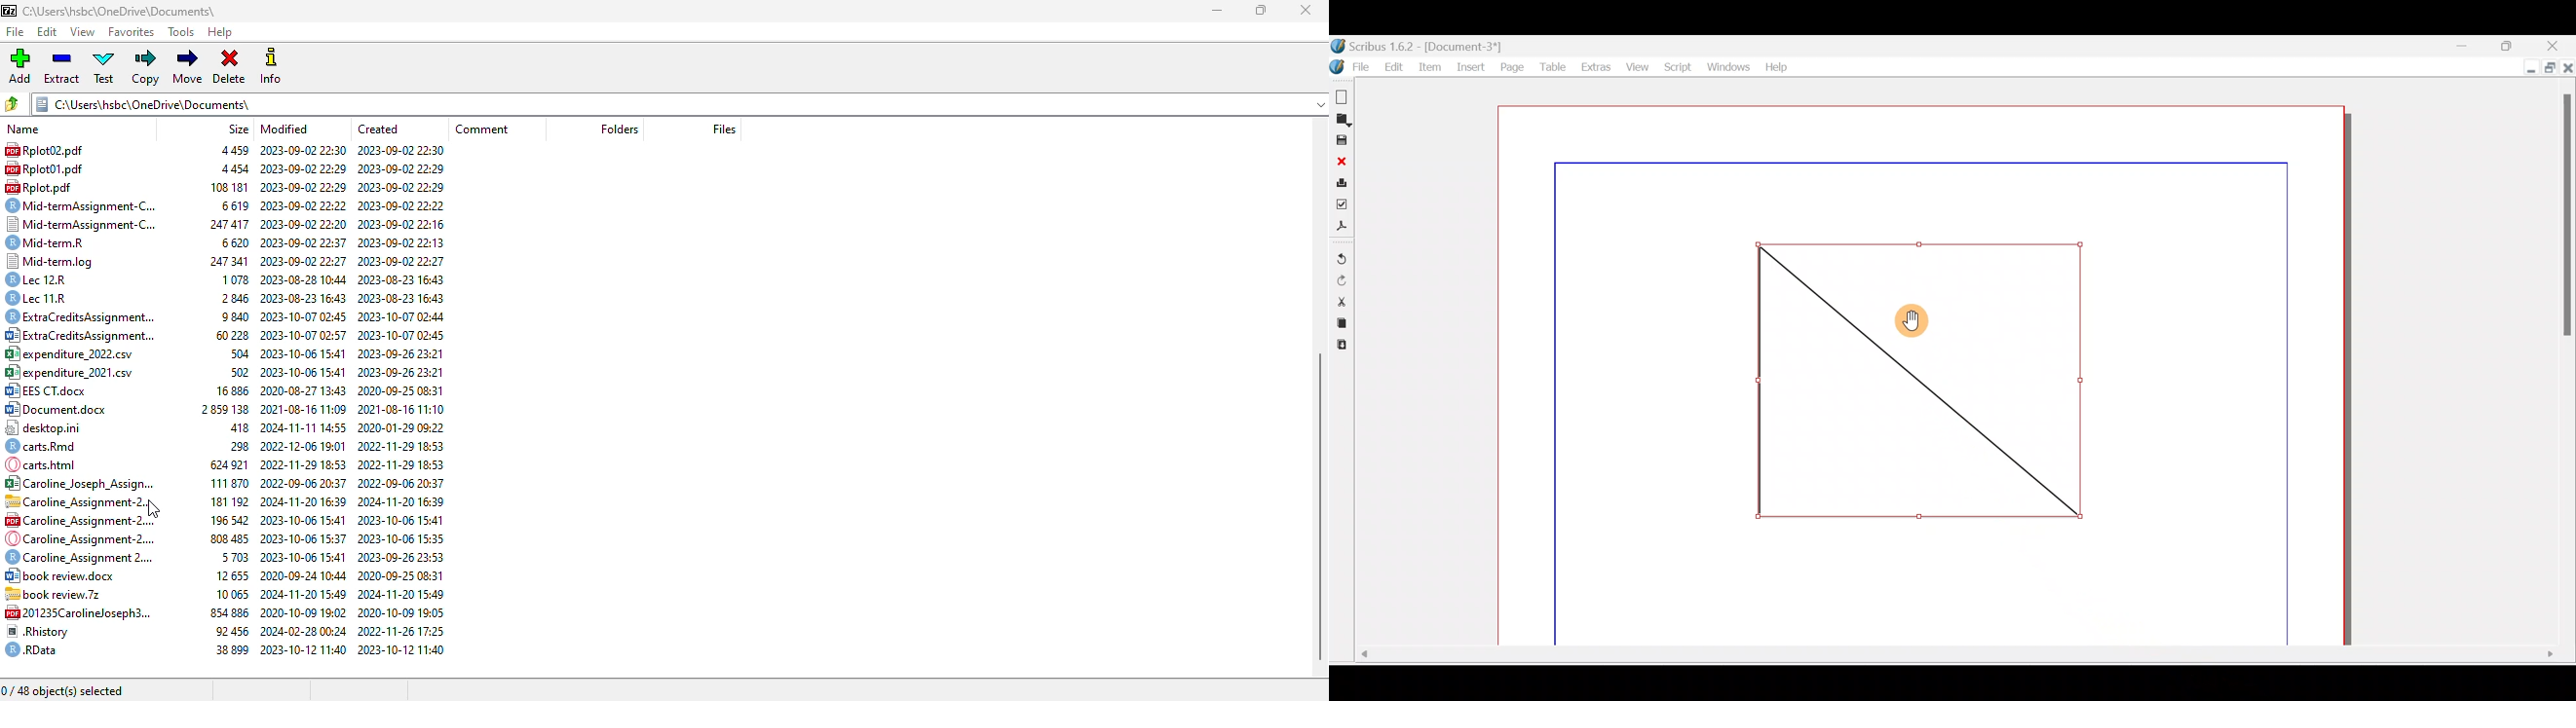  I want to click on 16 886, so click(229, 389).